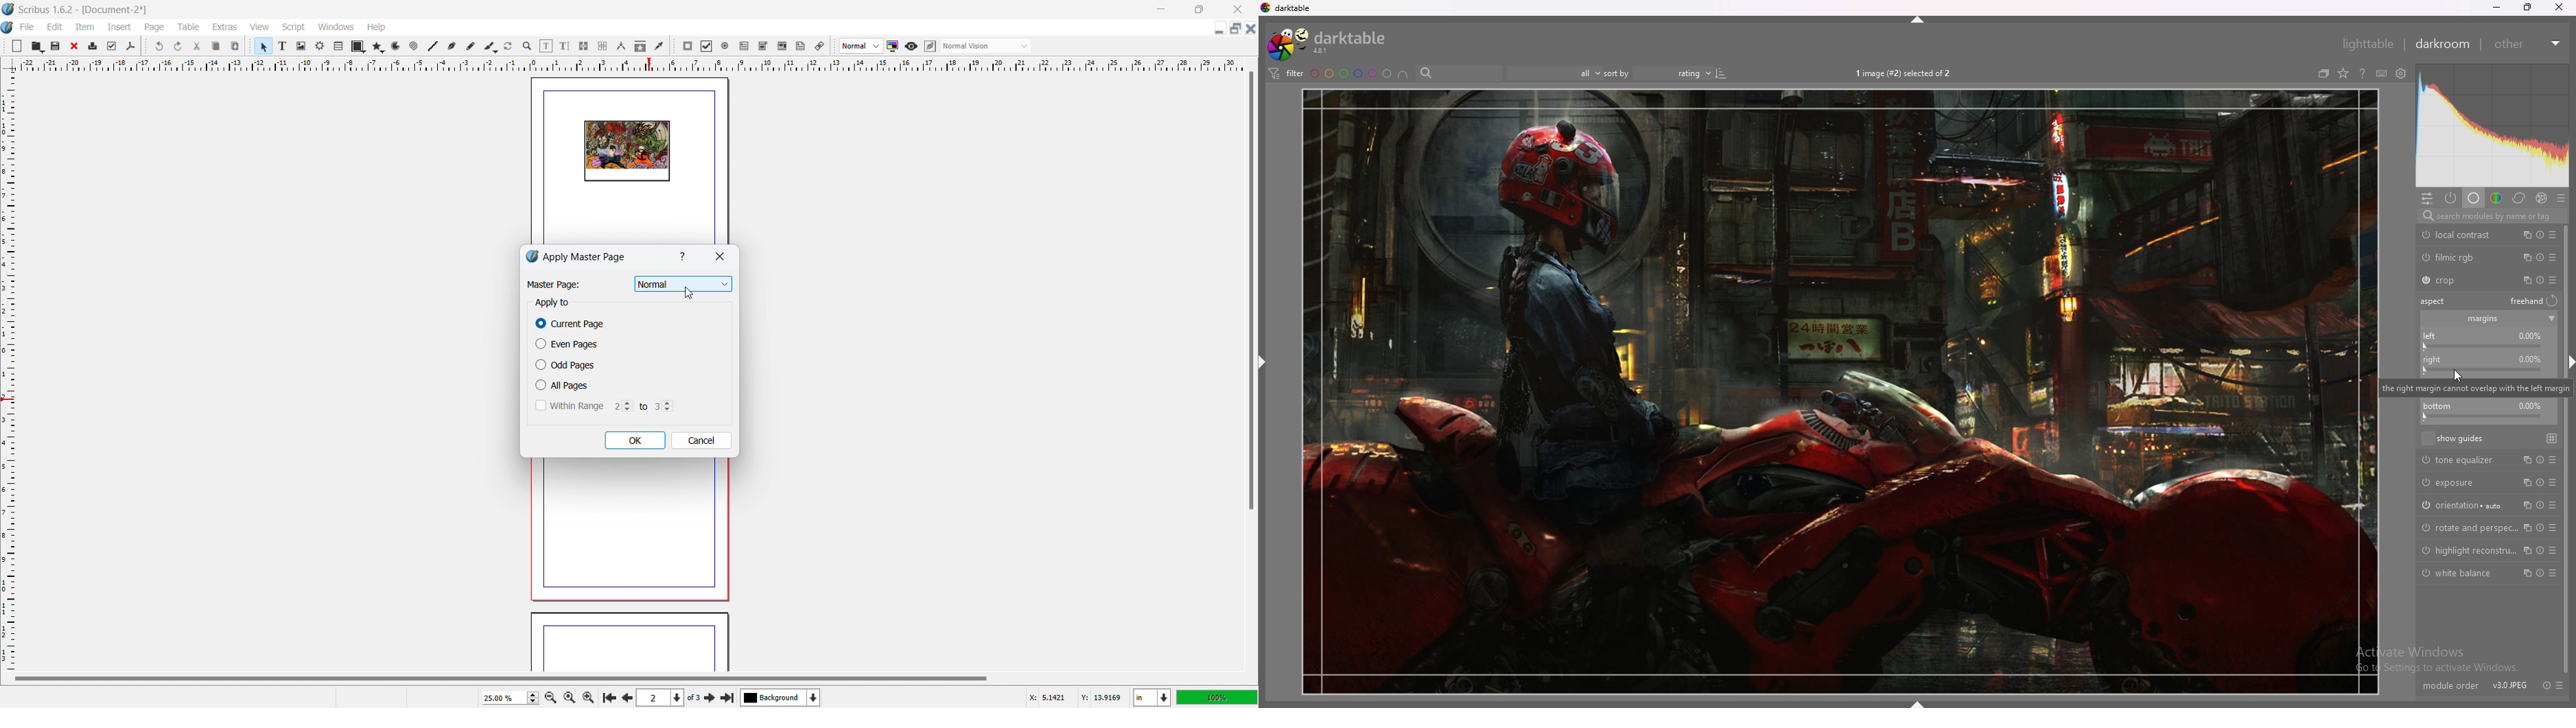 The height and width of the screenshot is (728, 2576). What do you see at coordinates (75, 46) in the screenshot?
I see `close` at bounding box center [75, 46].